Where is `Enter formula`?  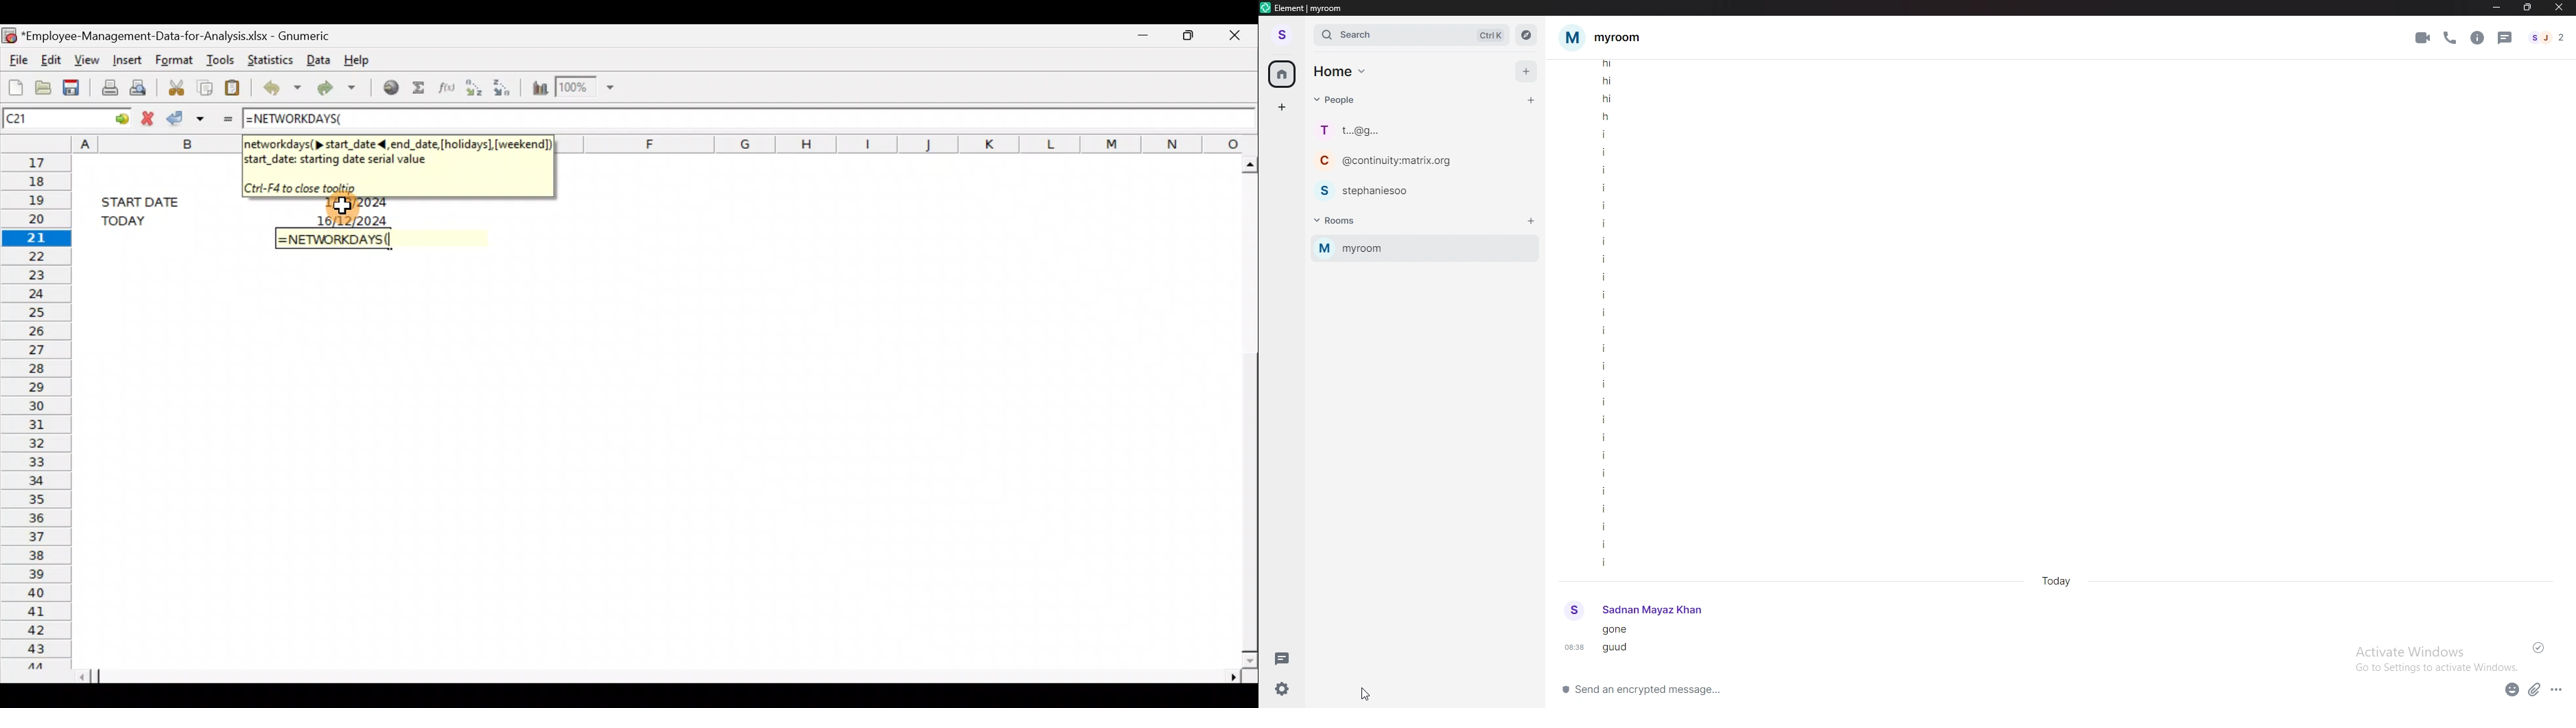
Enter formula is located at coordinates (225, 117).